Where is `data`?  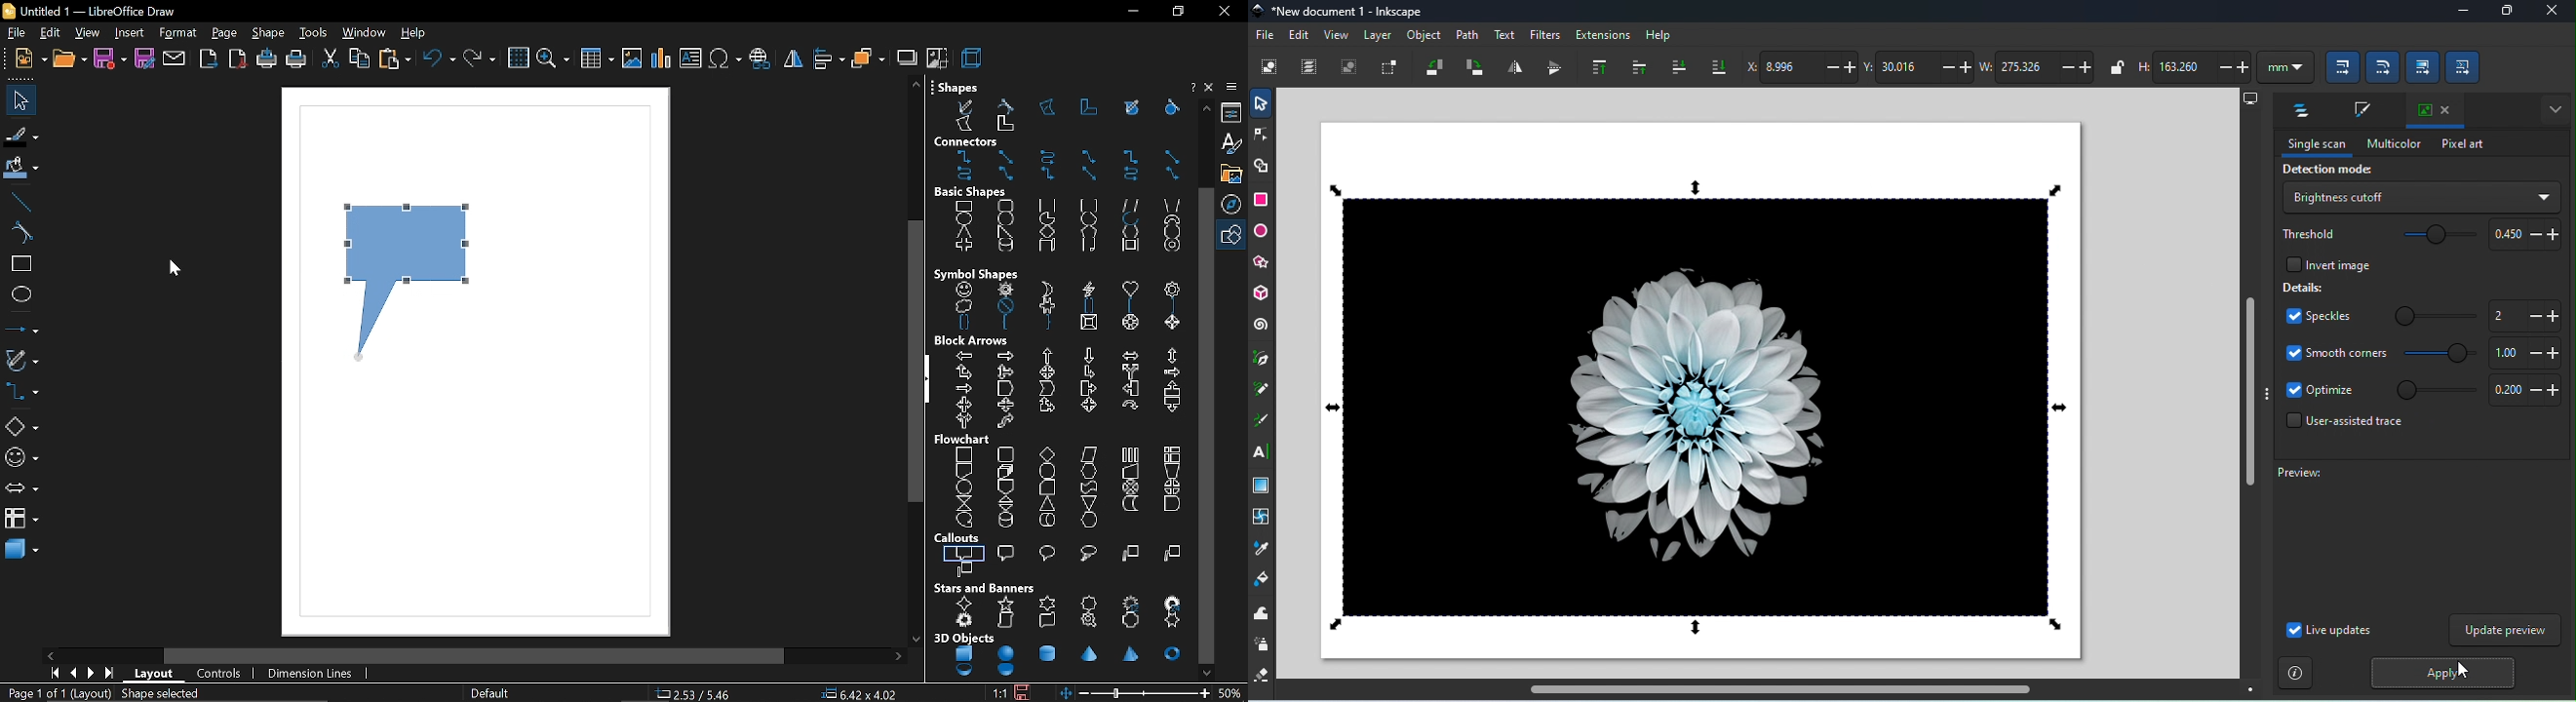 data is located at coordinates (1089, 455).